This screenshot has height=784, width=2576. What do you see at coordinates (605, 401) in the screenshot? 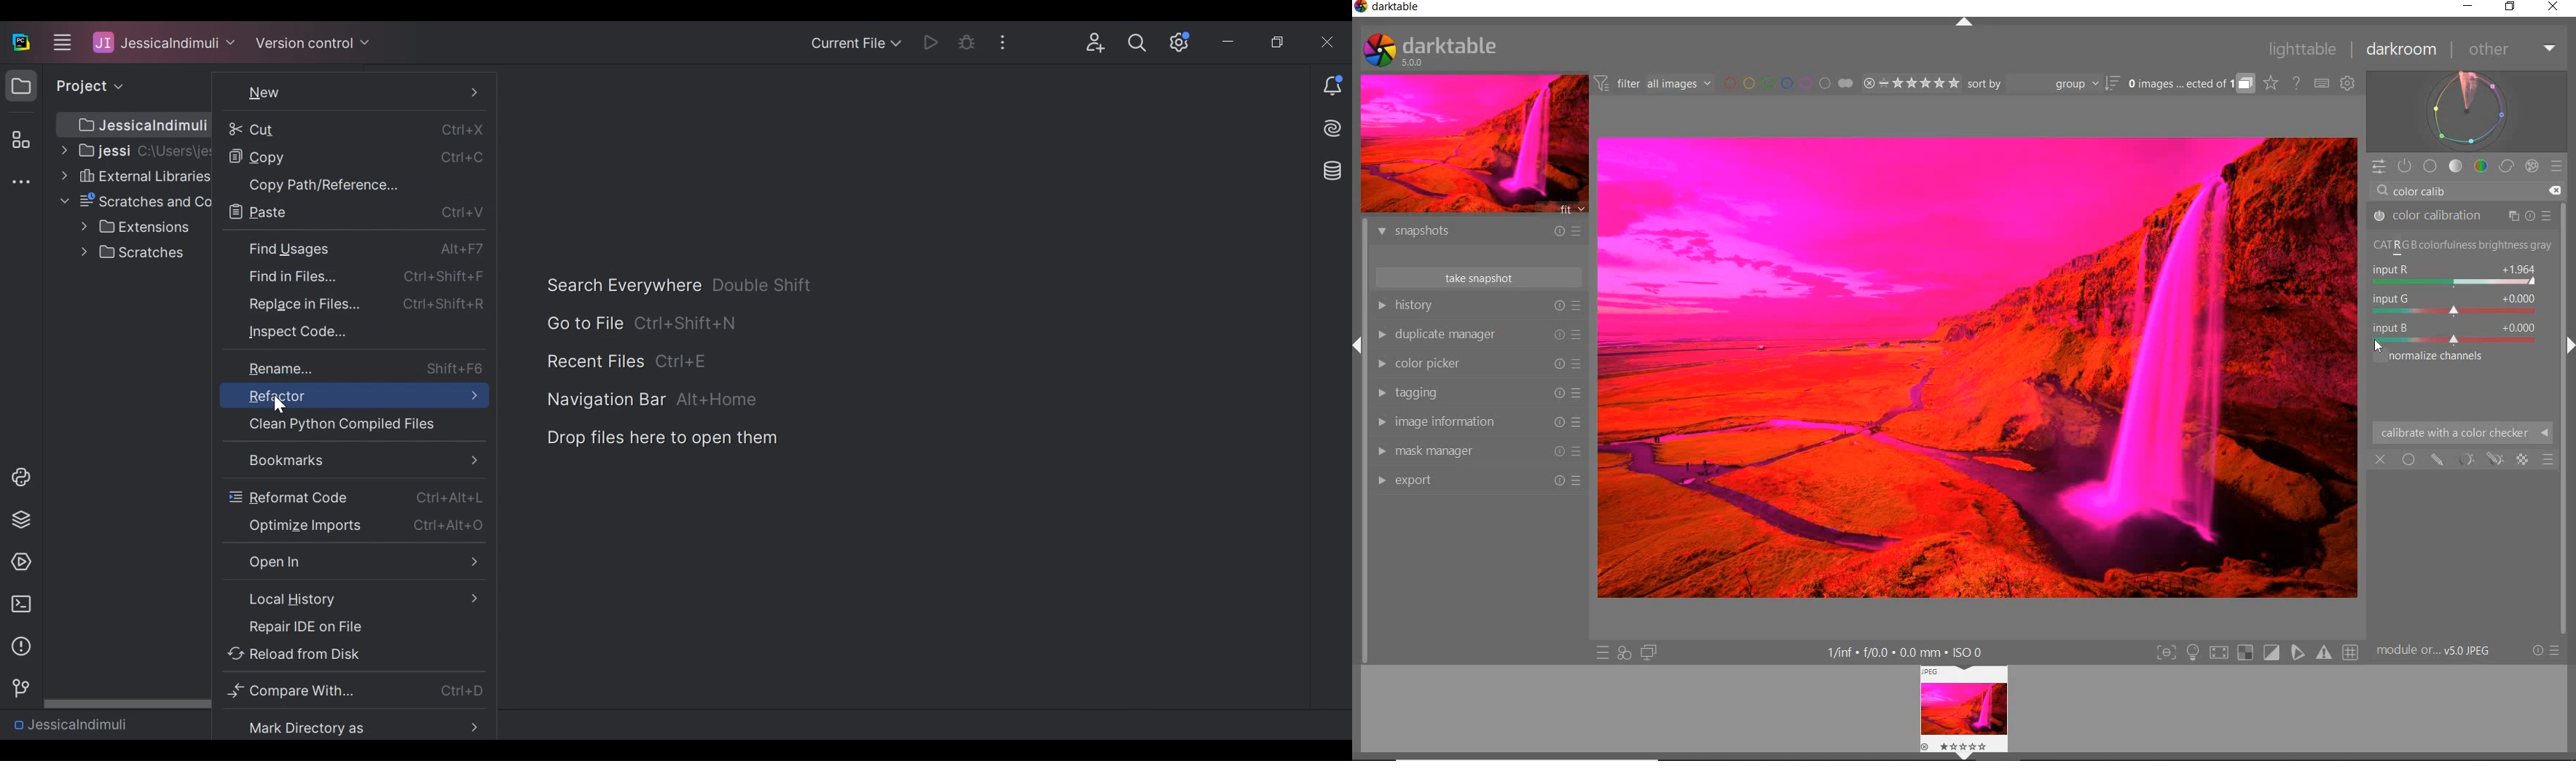
I see `Navigation bar` at bounding box center [605, 401].